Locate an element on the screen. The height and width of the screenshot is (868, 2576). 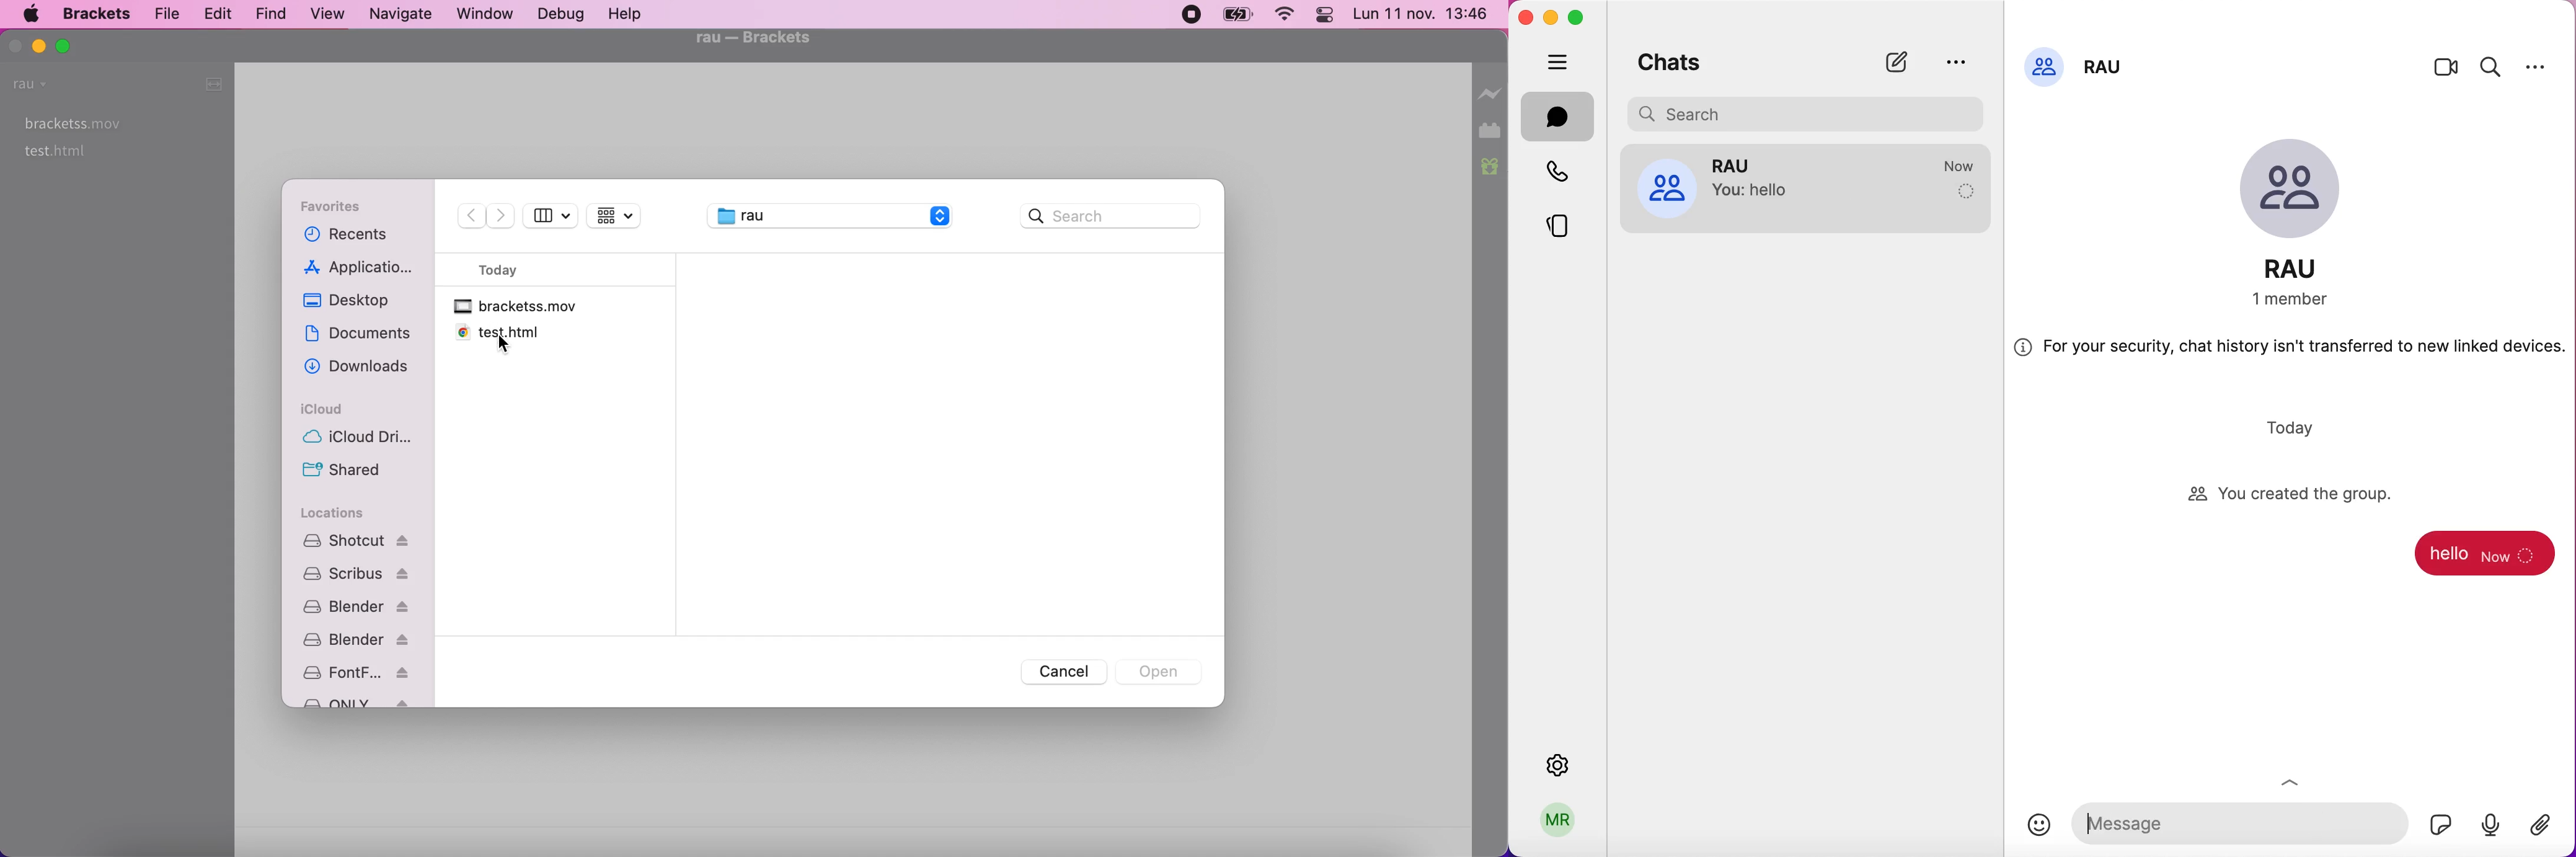
window is located at coordinates (489, 15).